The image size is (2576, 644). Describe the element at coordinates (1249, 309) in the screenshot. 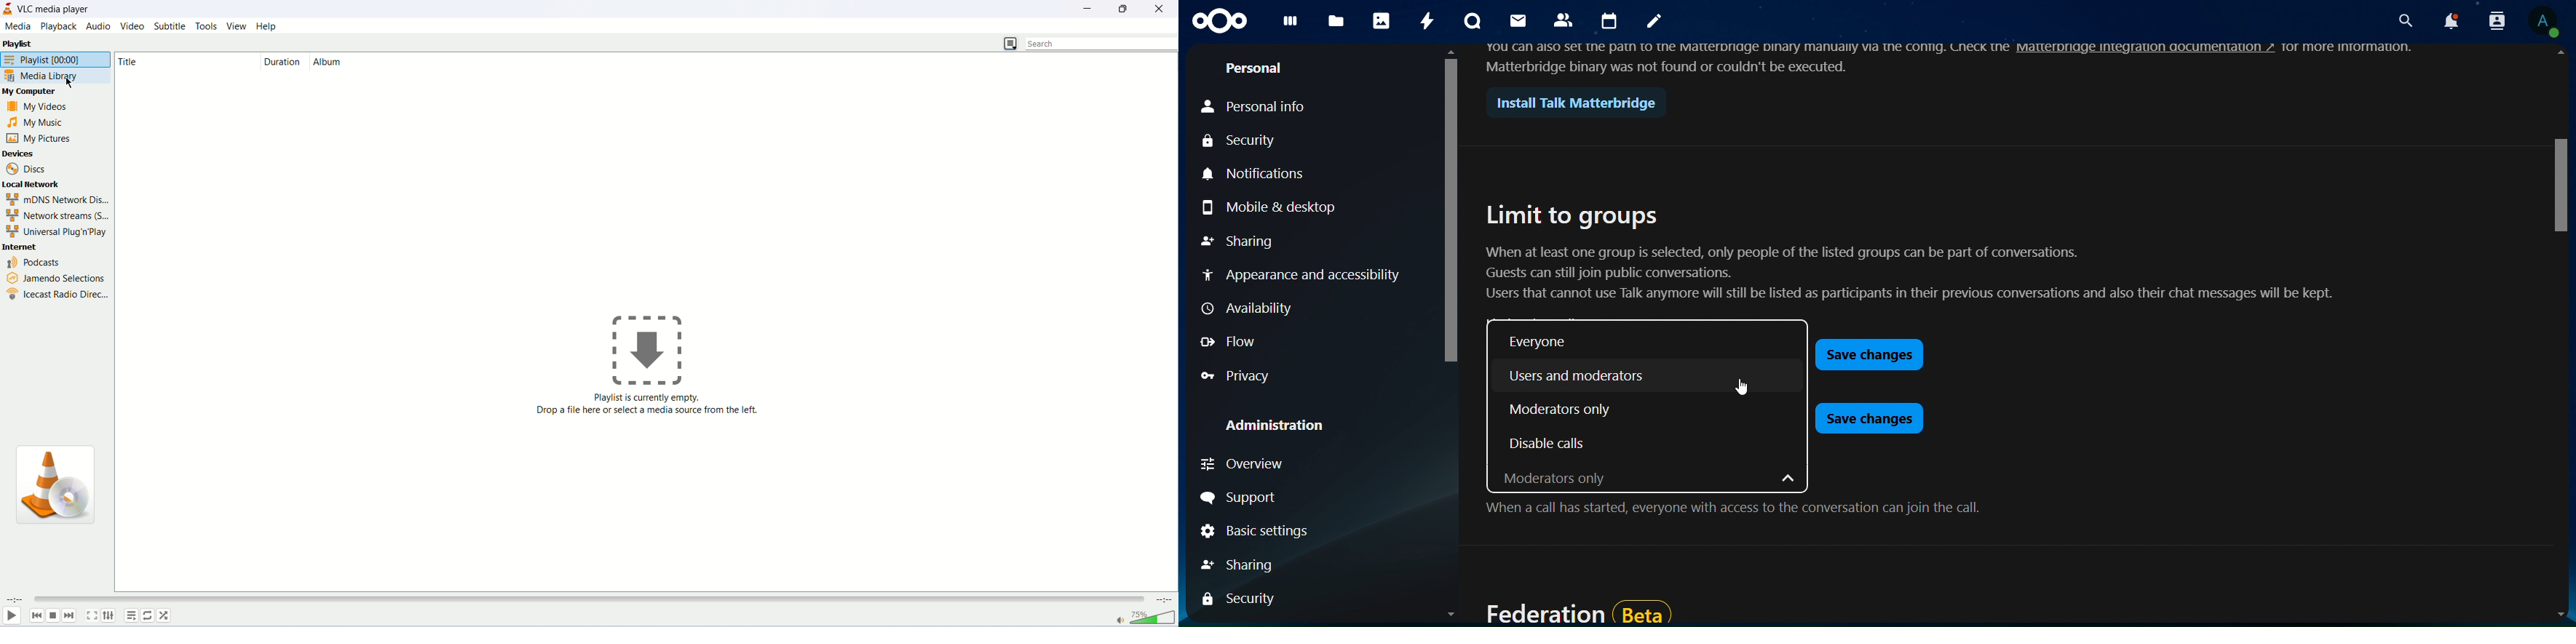

I see `availability` at that location.